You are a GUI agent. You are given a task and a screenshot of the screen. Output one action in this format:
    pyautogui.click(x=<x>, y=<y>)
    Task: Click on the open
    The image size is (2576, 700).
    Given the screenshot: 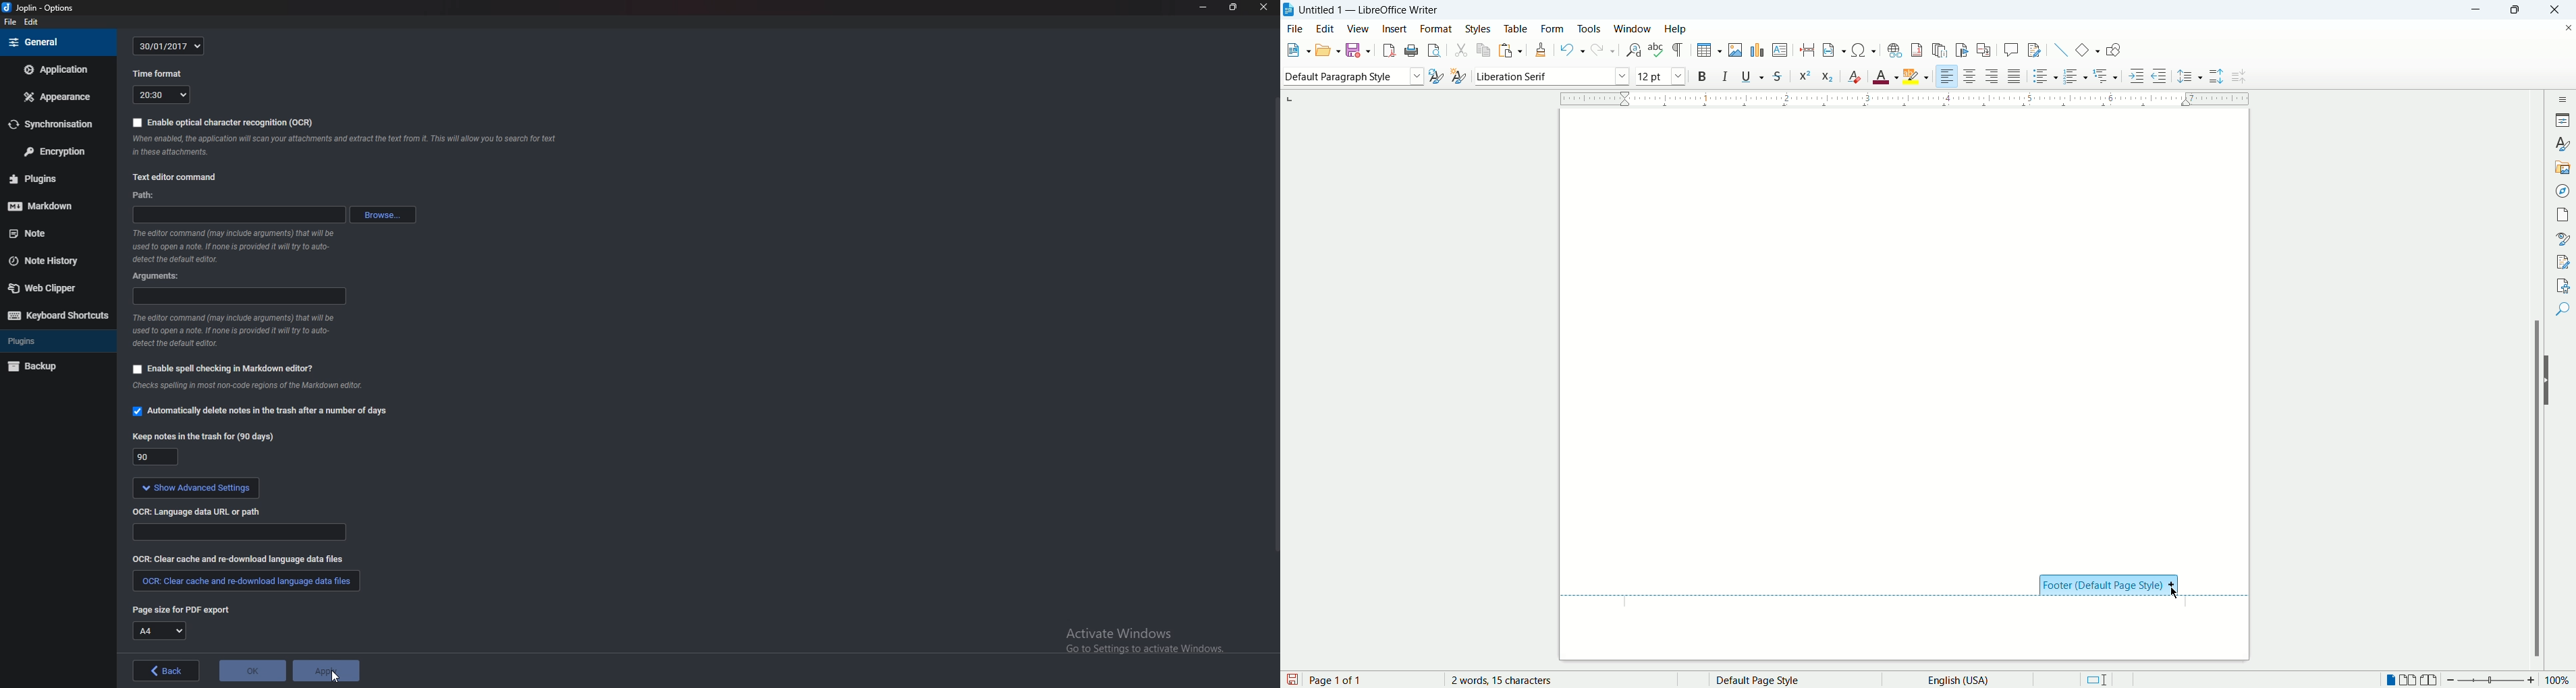 What is the action you would take?
    pyautogui.click(x=1295, y=51)
    